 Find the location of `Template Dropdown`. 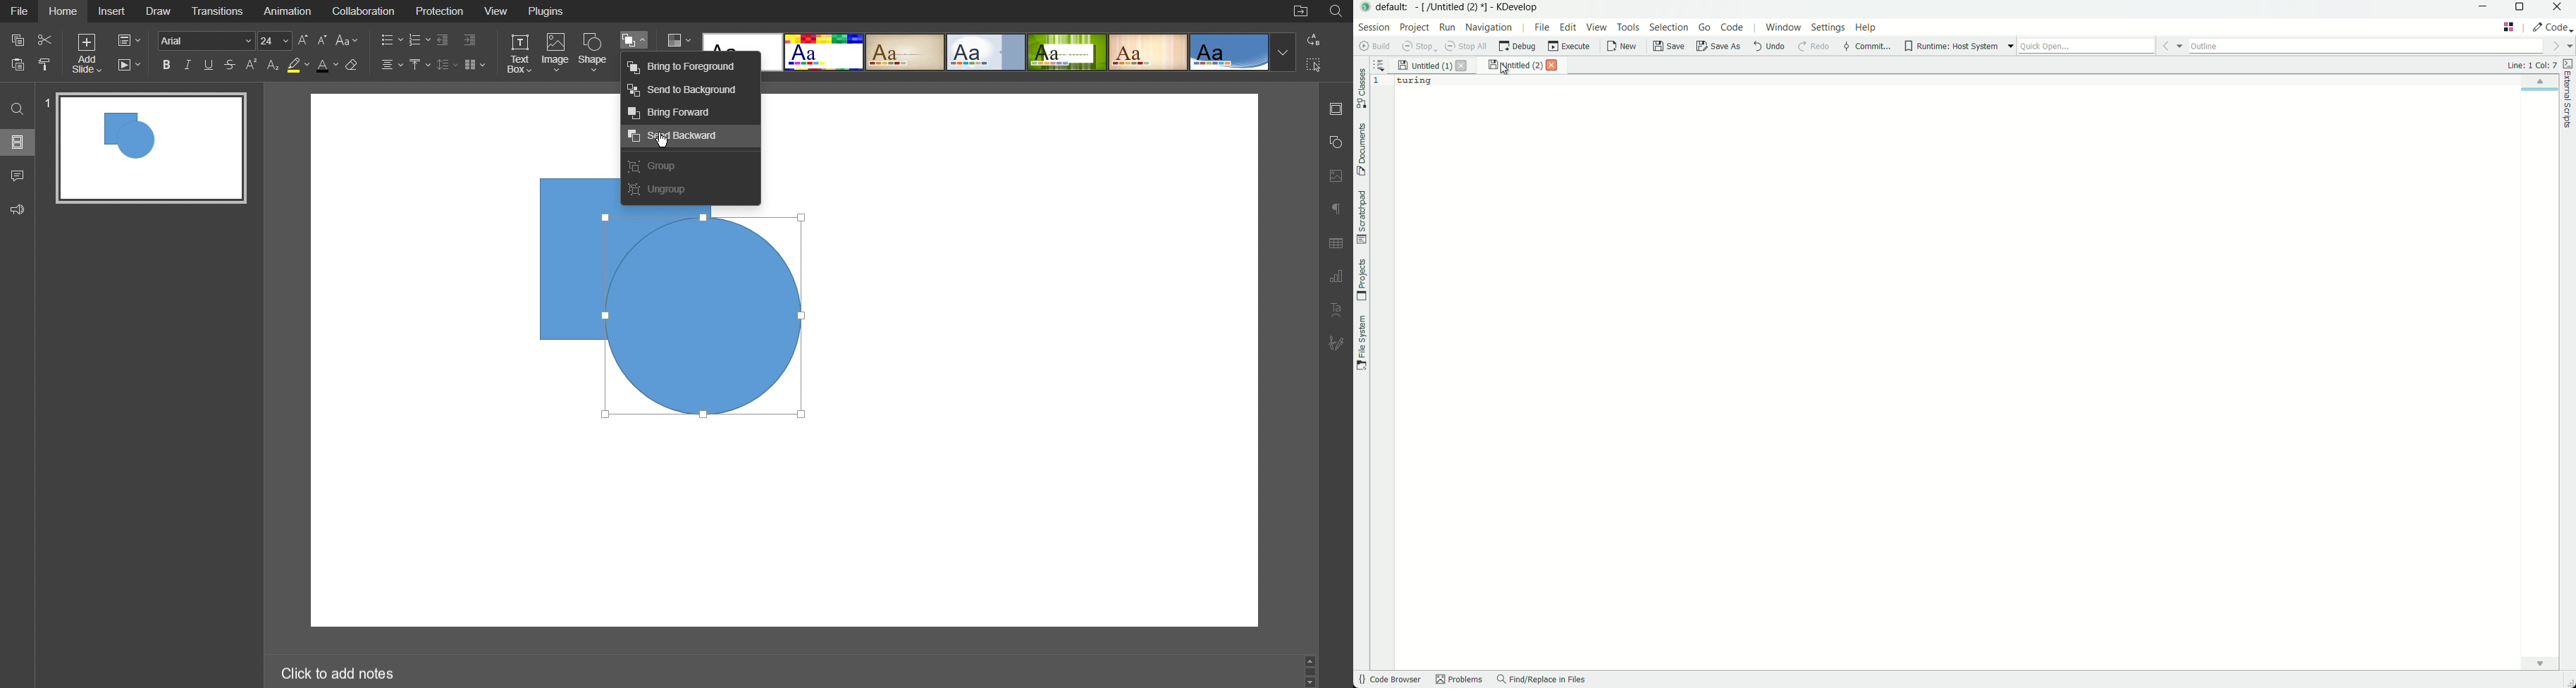

Template Dropdown is located at coordinates (1283, 51).